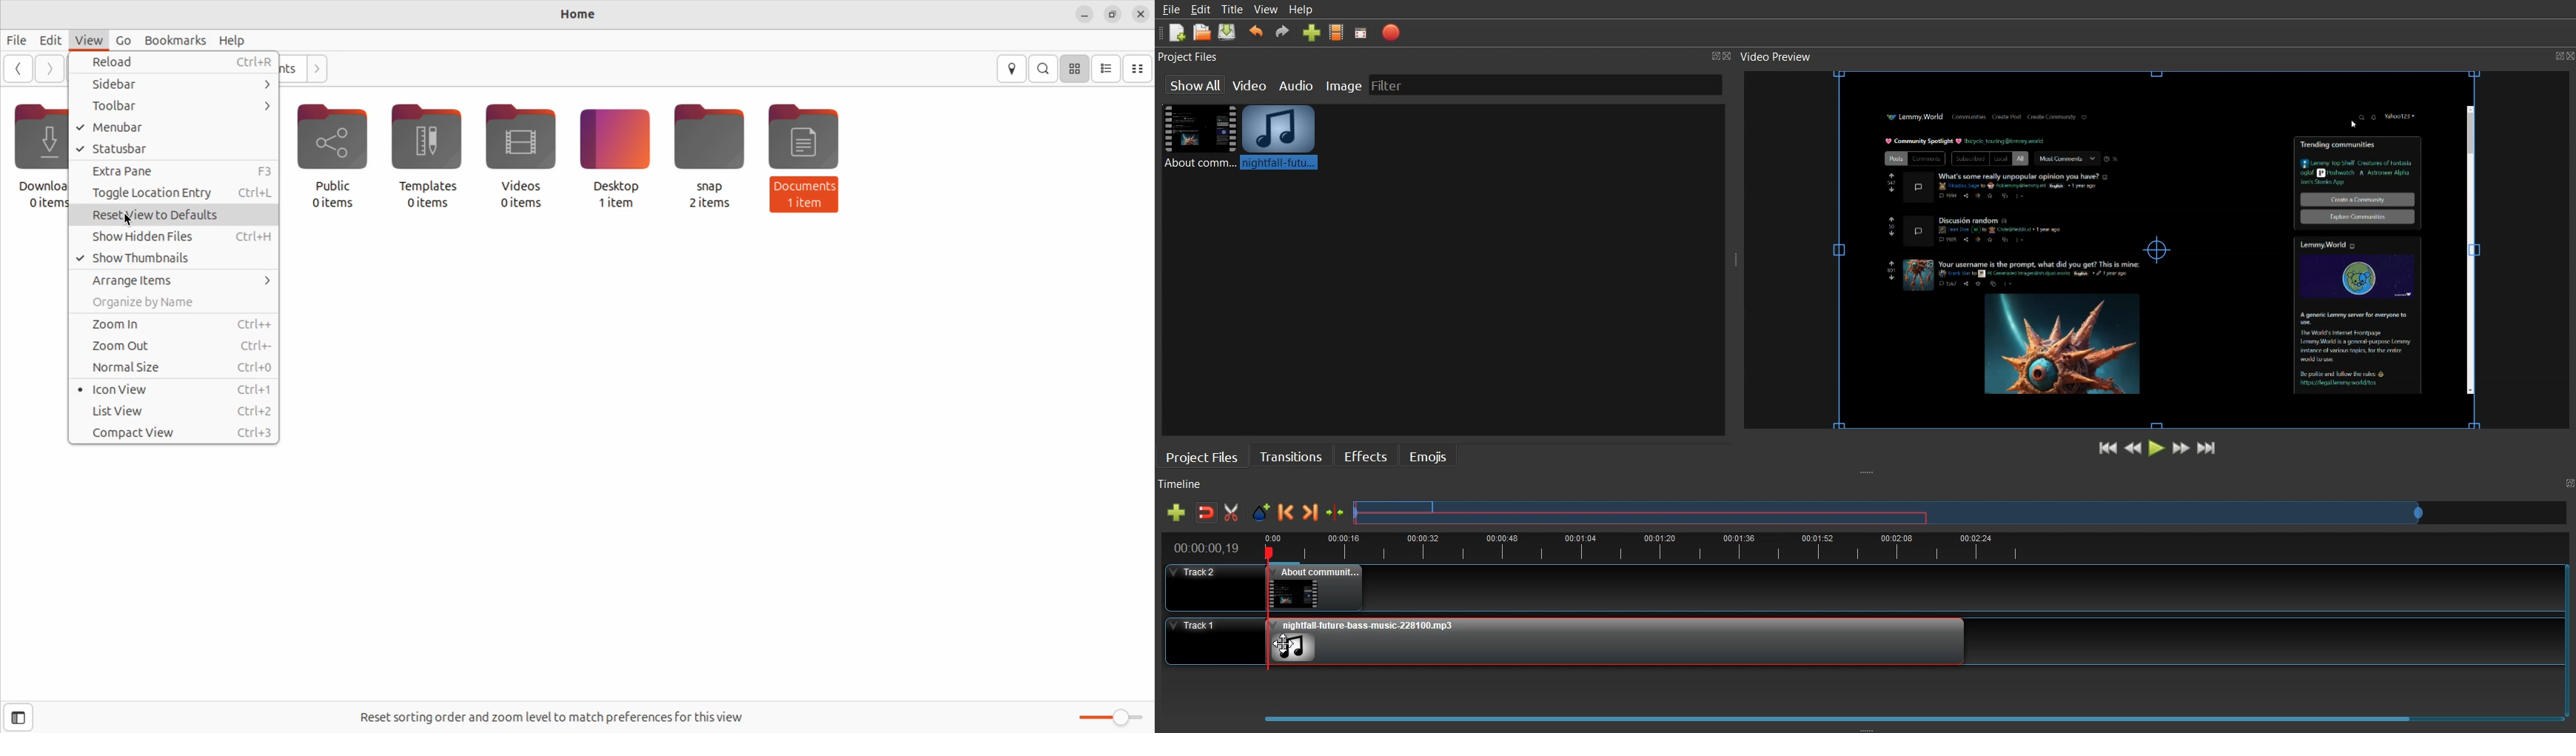 Image resolution: width=2576 pixels, height=756 pixels. Describe the element at coordinates (2136, 246) in the screenshot. I see `File Preview` at that location.